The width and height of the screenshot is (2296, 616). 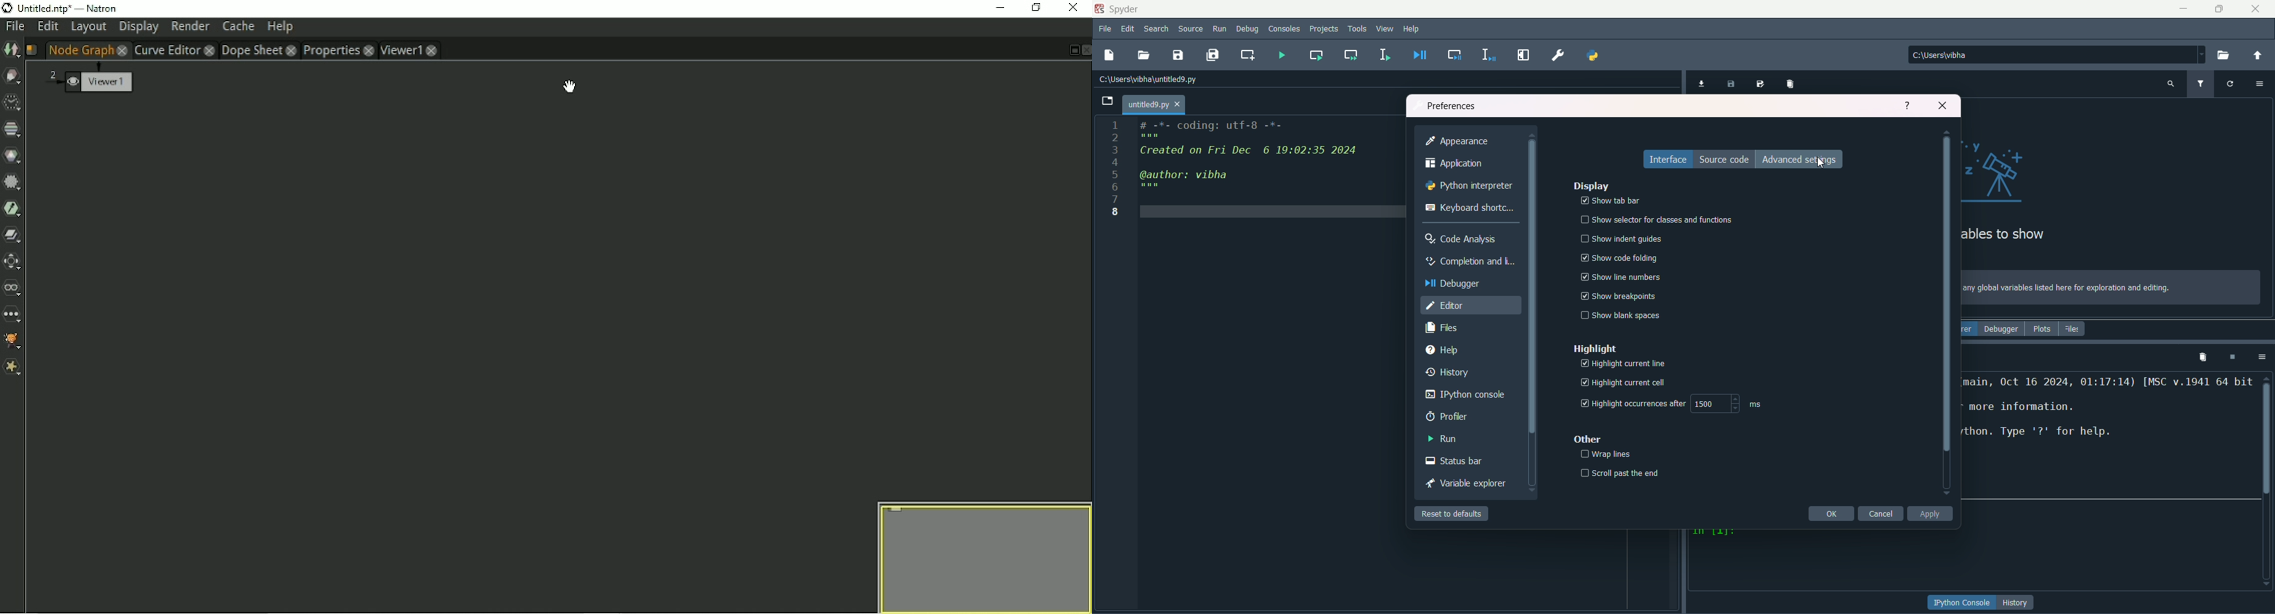 I want to click on edit, so click(x=1128, y=30).